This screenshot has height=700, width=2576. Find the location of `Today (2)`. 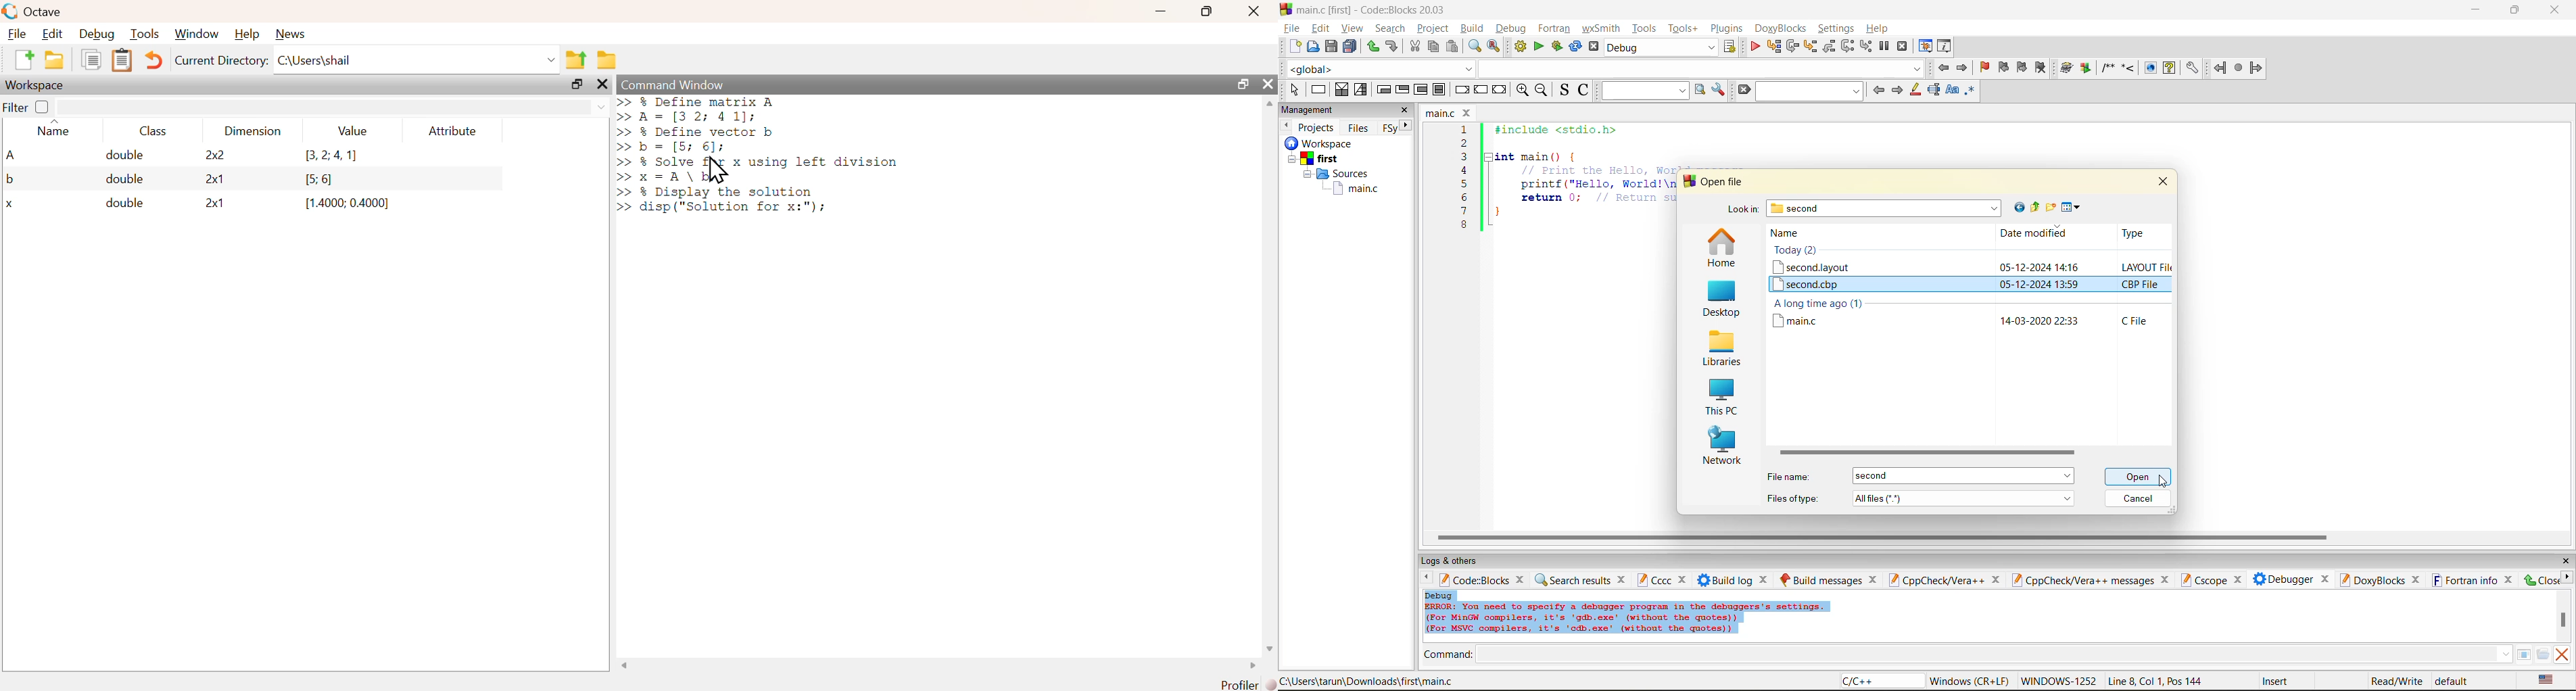

Today (2) is located at coordinates (1800, 250).